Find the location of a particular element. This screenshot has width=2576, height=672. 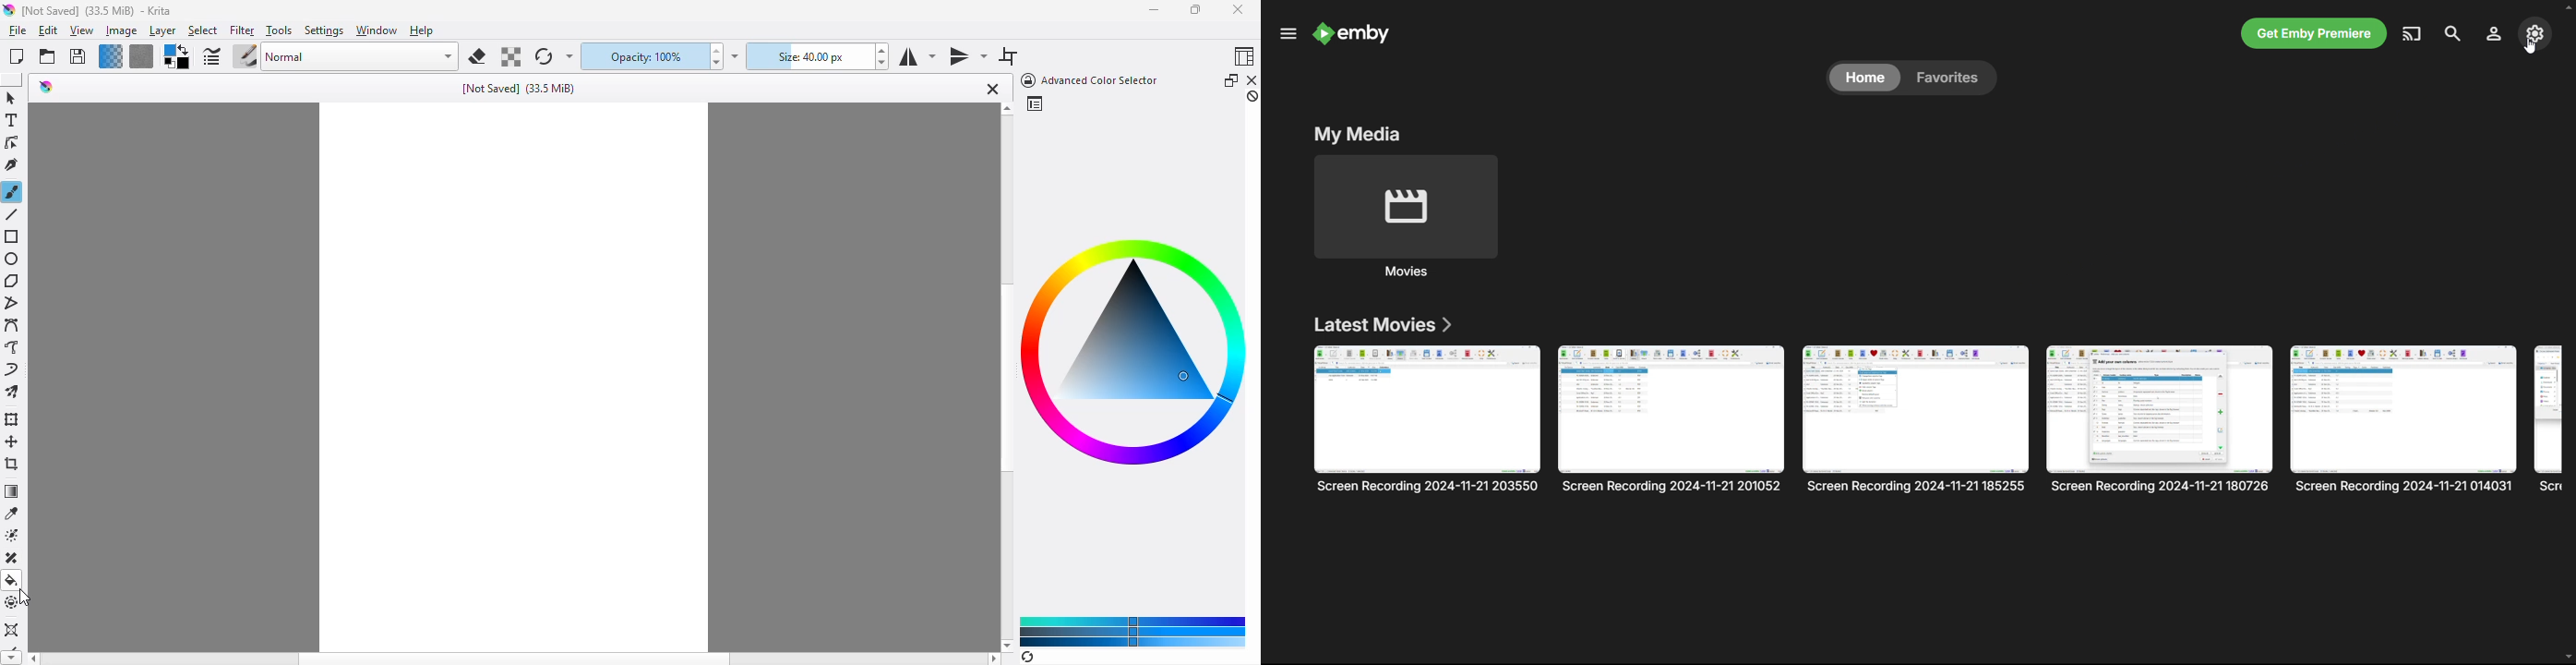

menu is located at coordinates (1287, 34).